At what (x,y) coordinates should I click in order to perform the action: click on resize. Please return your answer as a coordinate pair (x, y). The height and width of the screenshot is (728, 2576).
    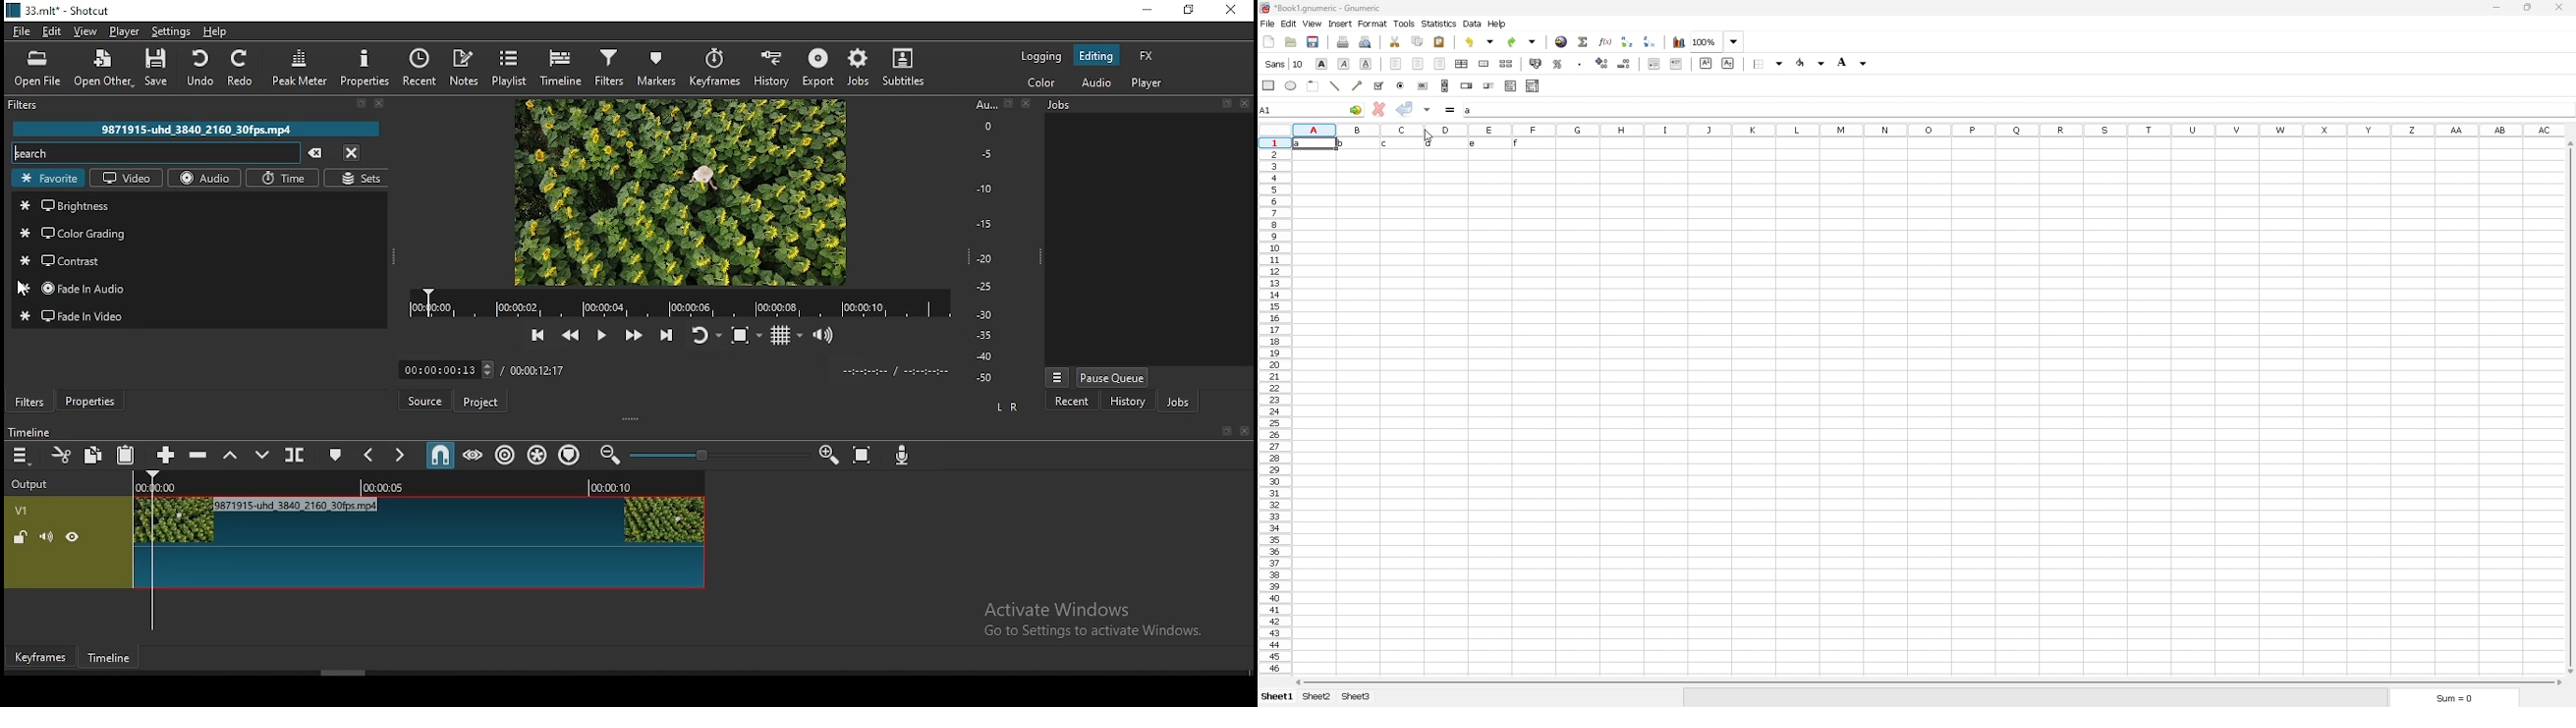
    Looking at the image, I should click on (1225, 103).